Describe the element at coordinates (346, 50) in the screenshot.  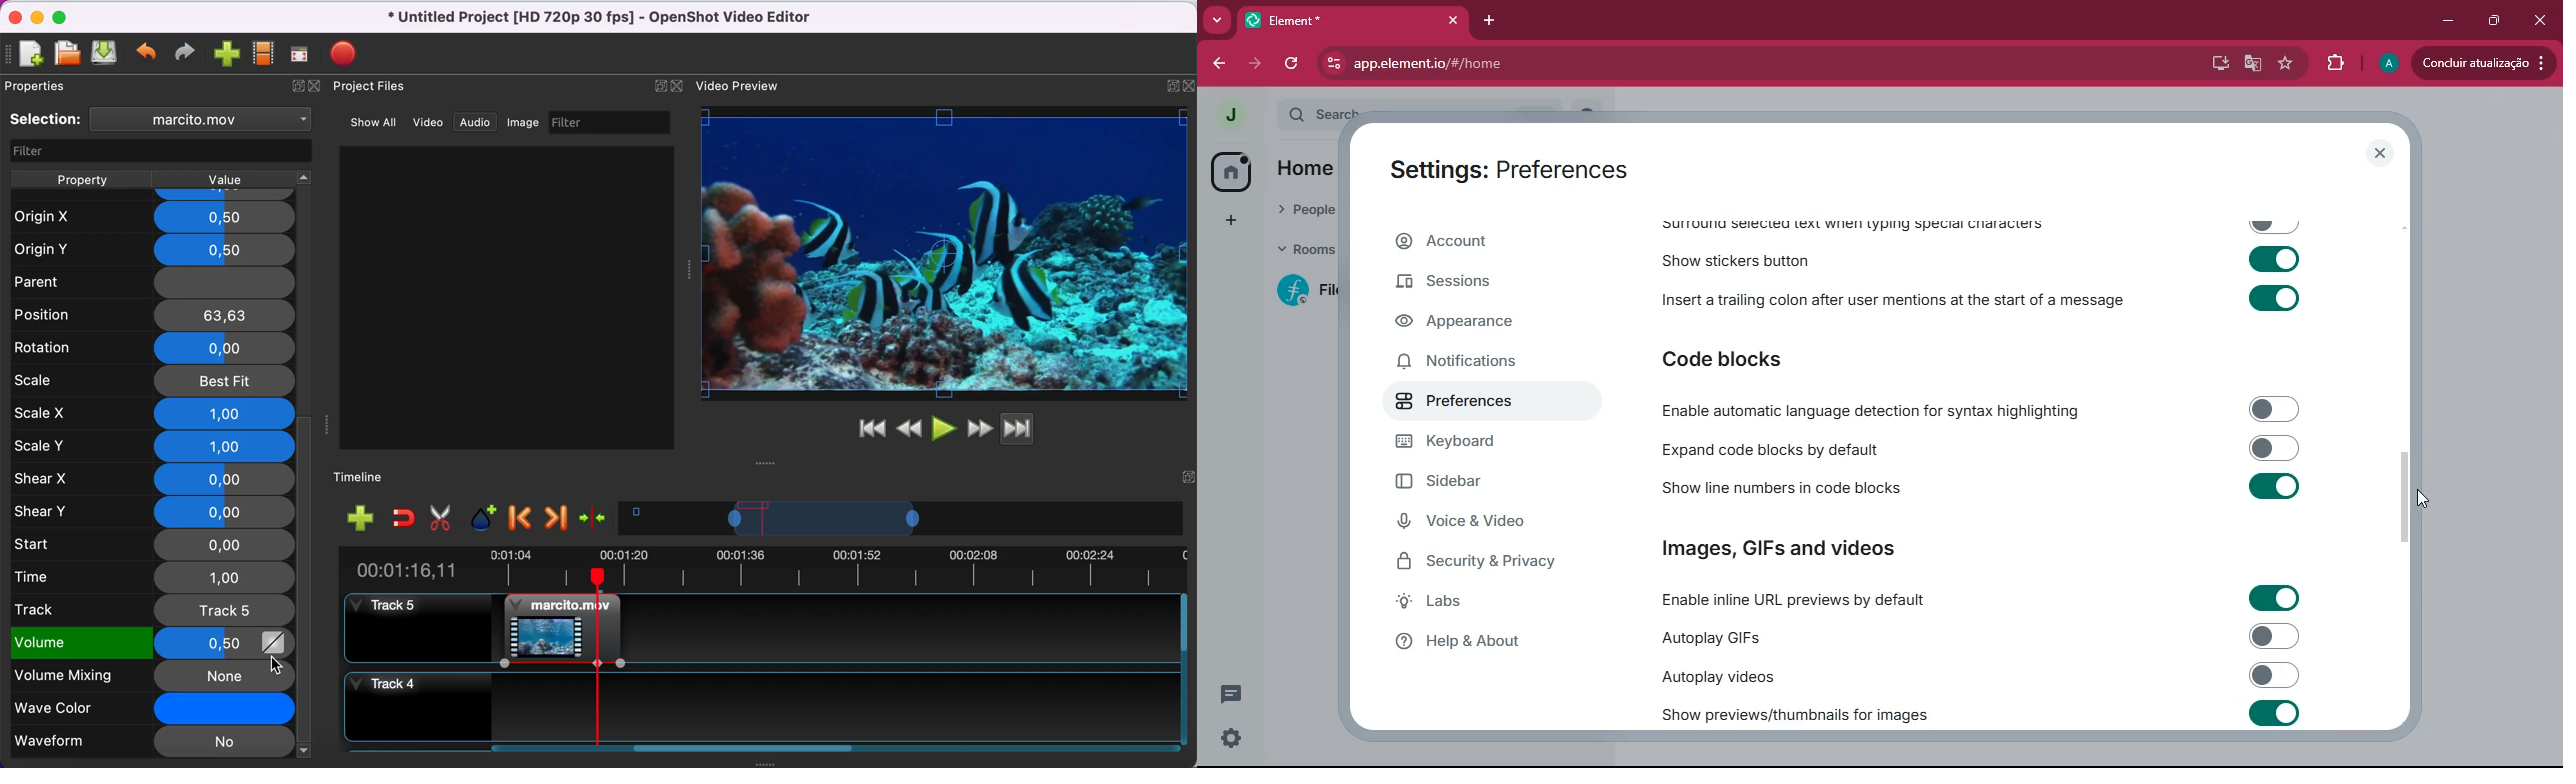
I see `export file` at that location.